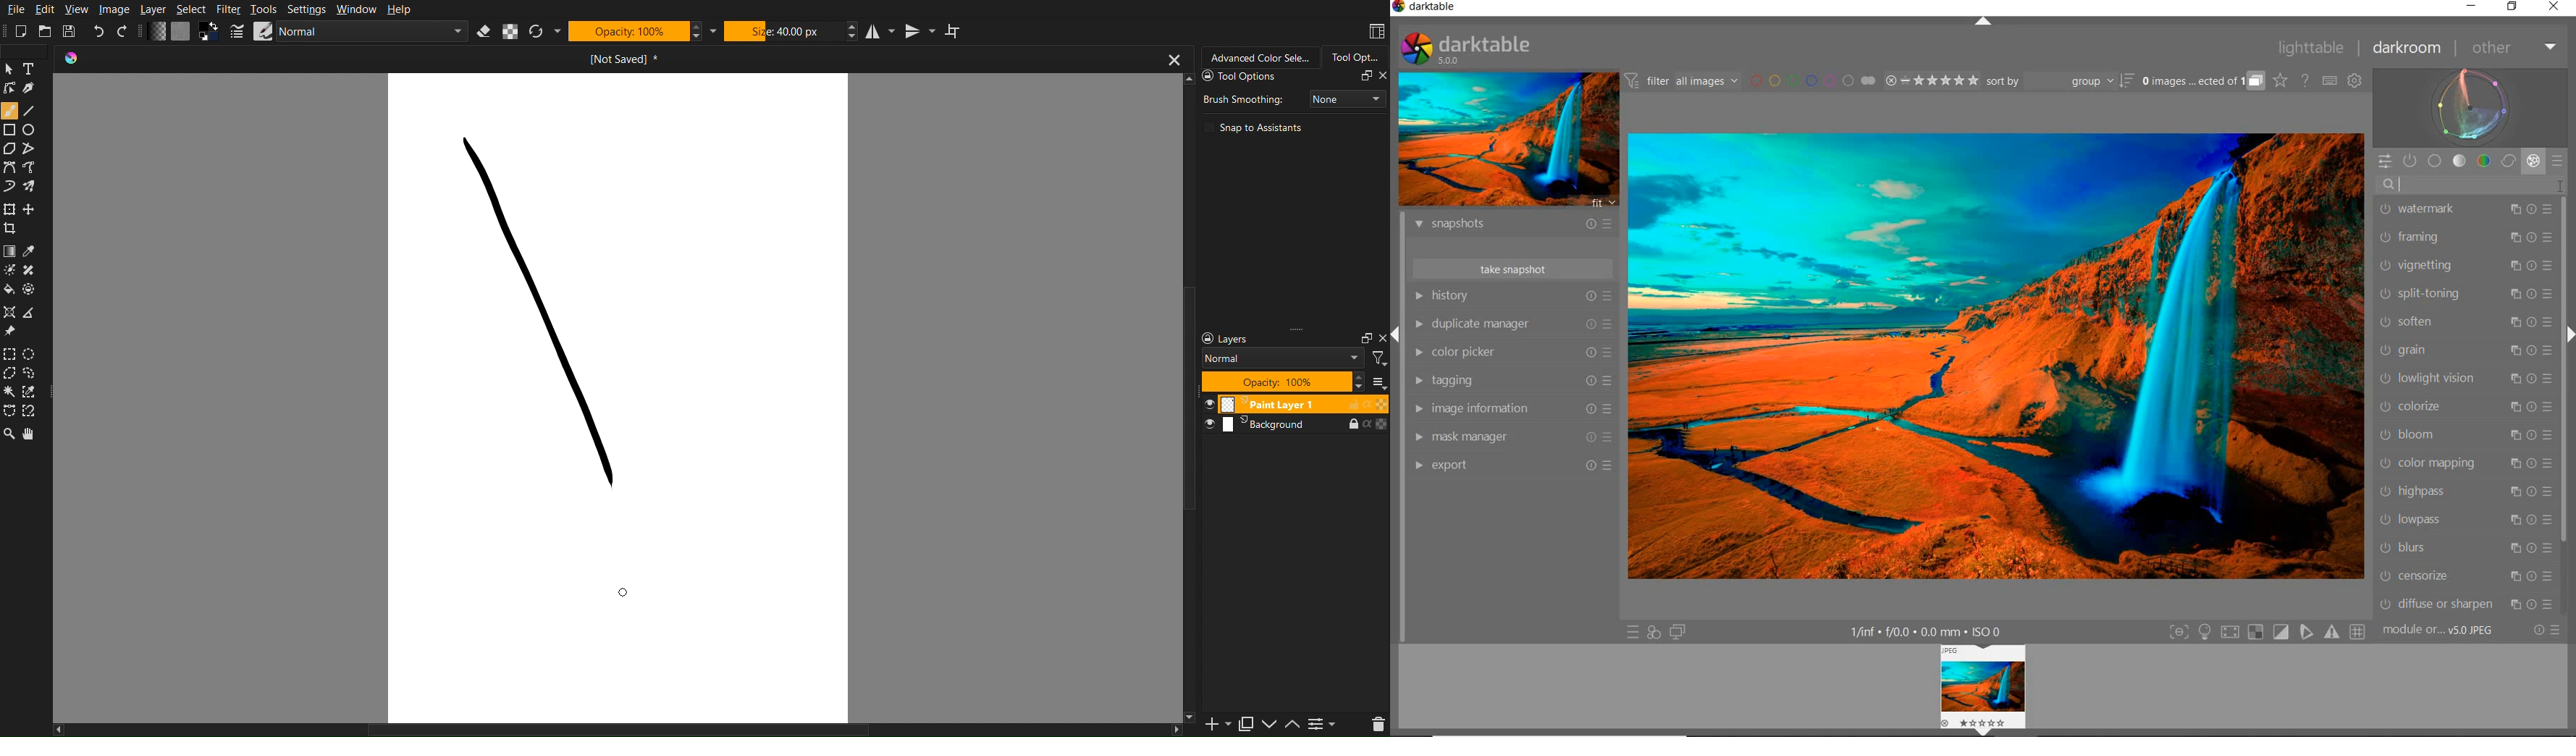 The height and width of the screenshot is (756, 2576). I want to click on tone, so click(2460, 161).